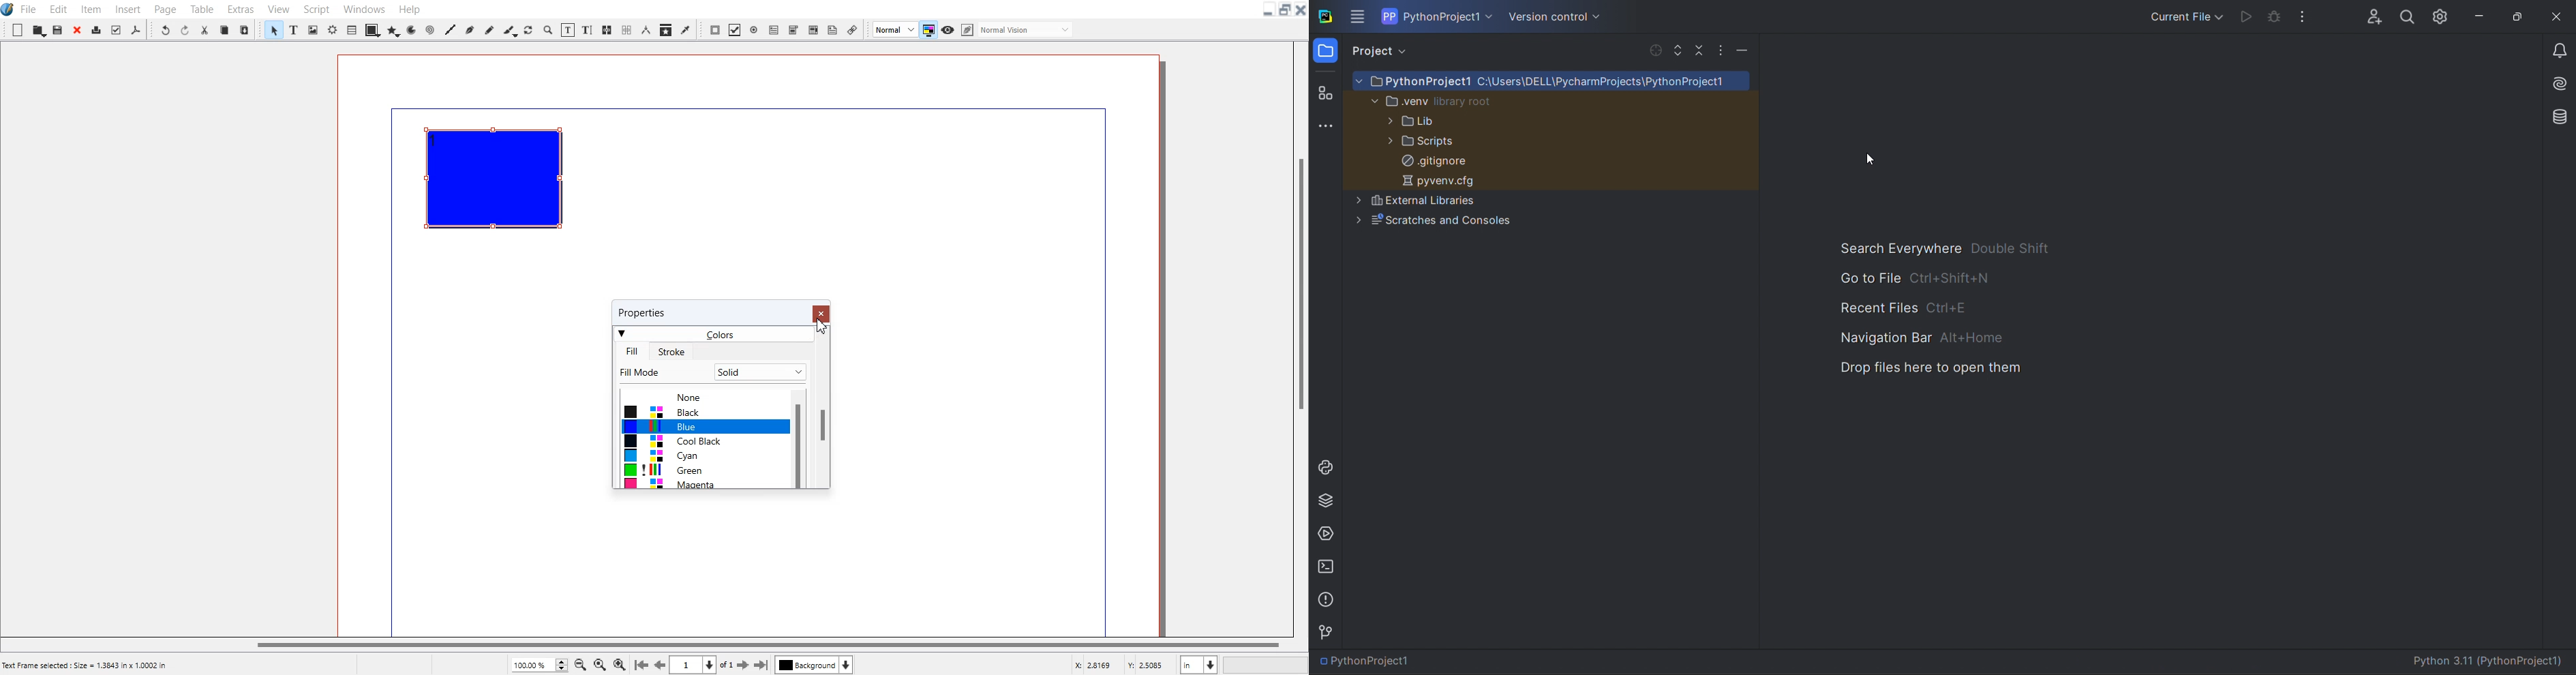  Describe the element at coordinates (393, 29) in the screenshot. I see `Polygon` at that location.